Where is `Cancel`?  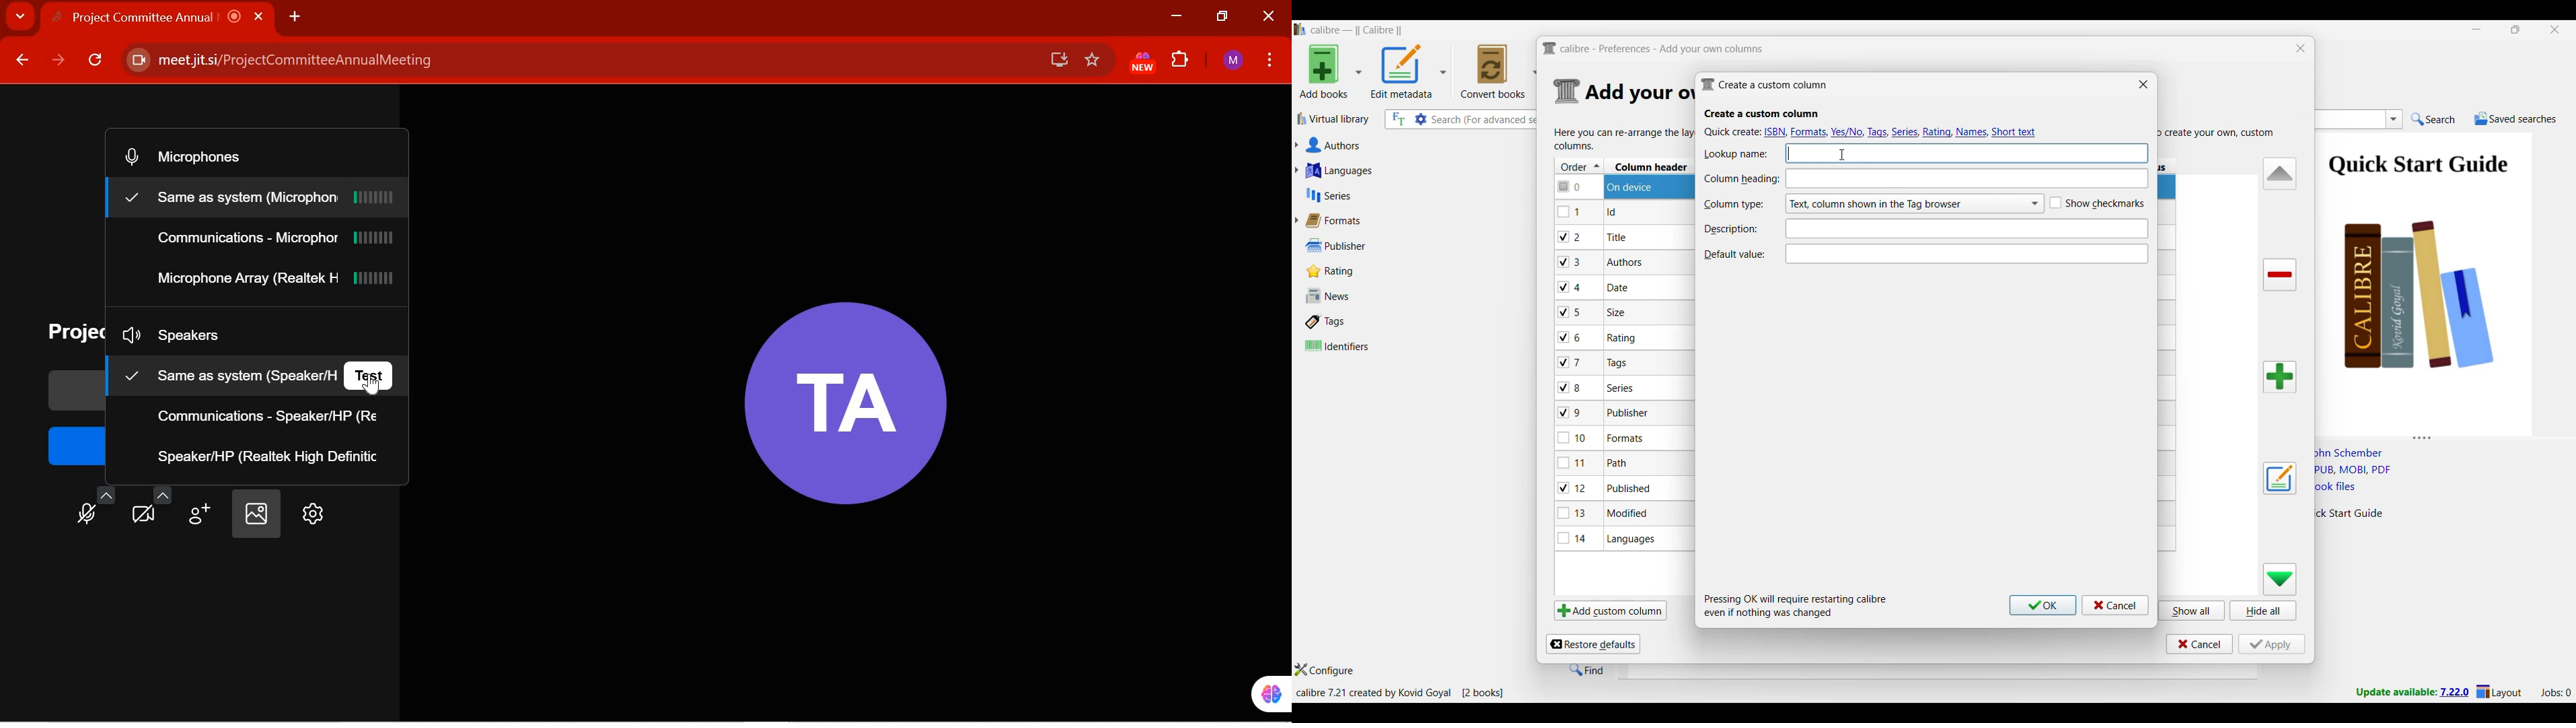 Cancel is located at coordinates (2200, 644).